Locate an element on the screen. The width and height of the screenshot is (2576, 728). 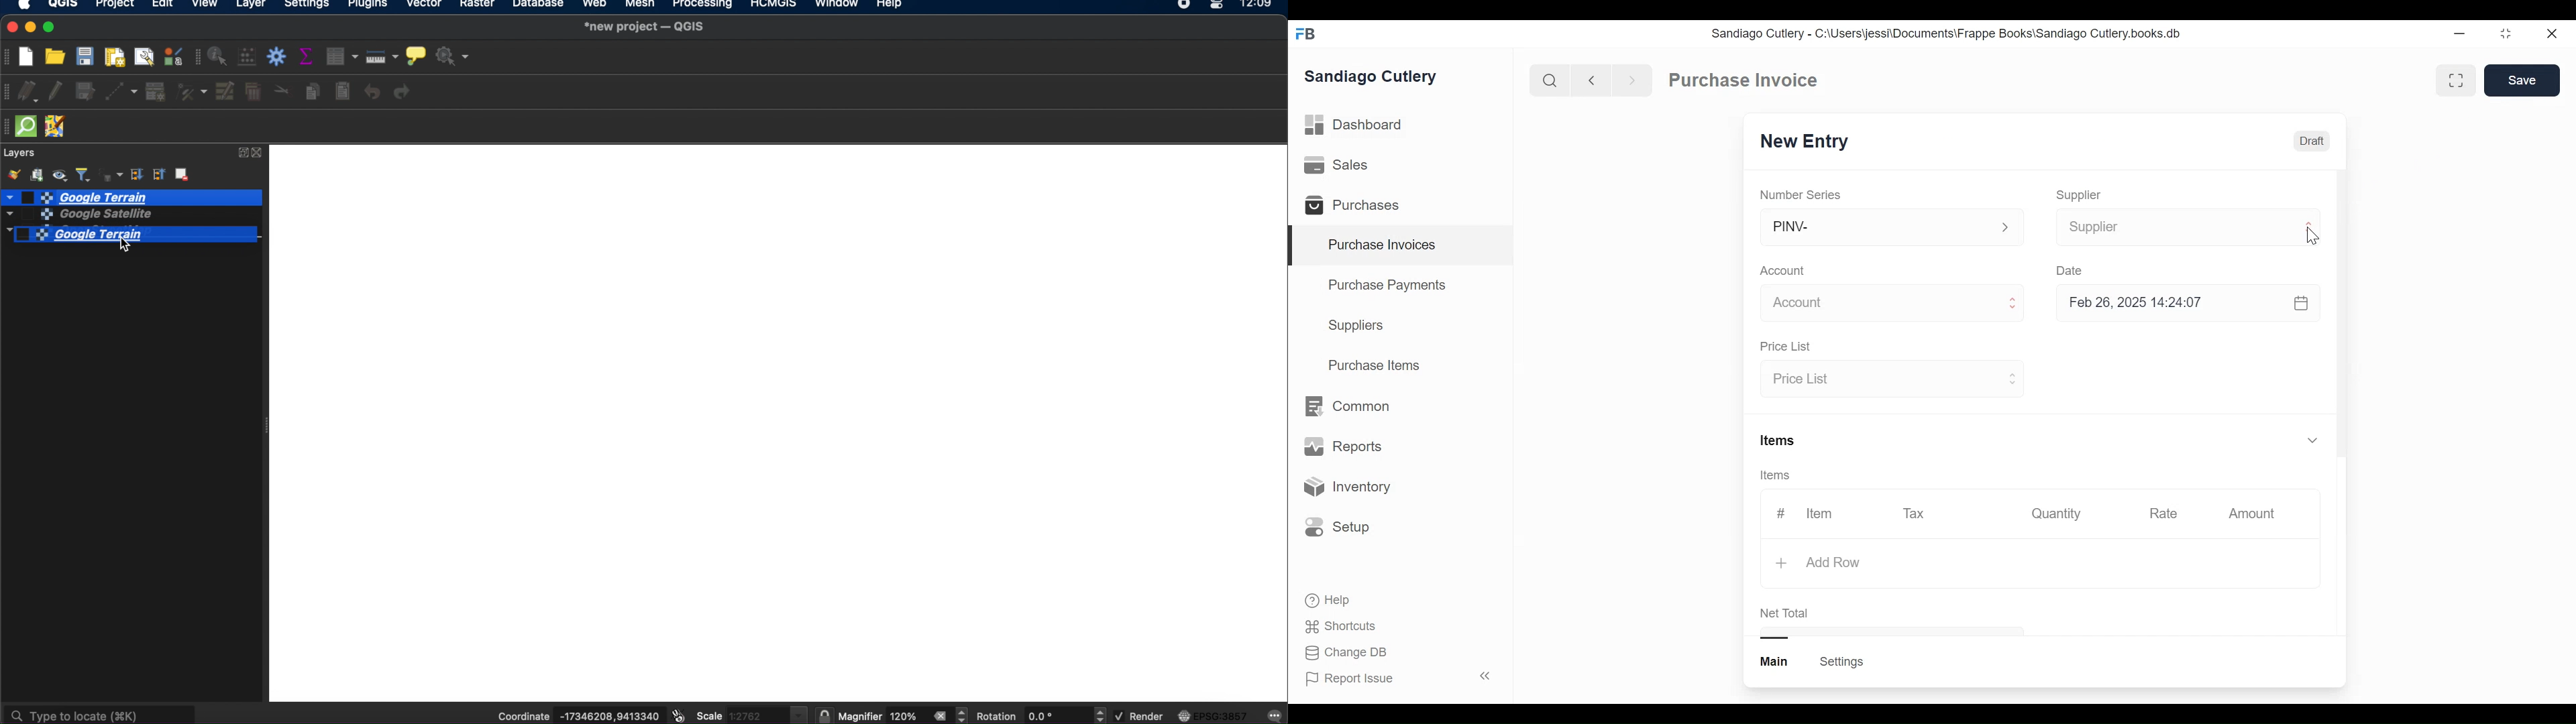
Dashboard is located at coordinates (1355, 125).